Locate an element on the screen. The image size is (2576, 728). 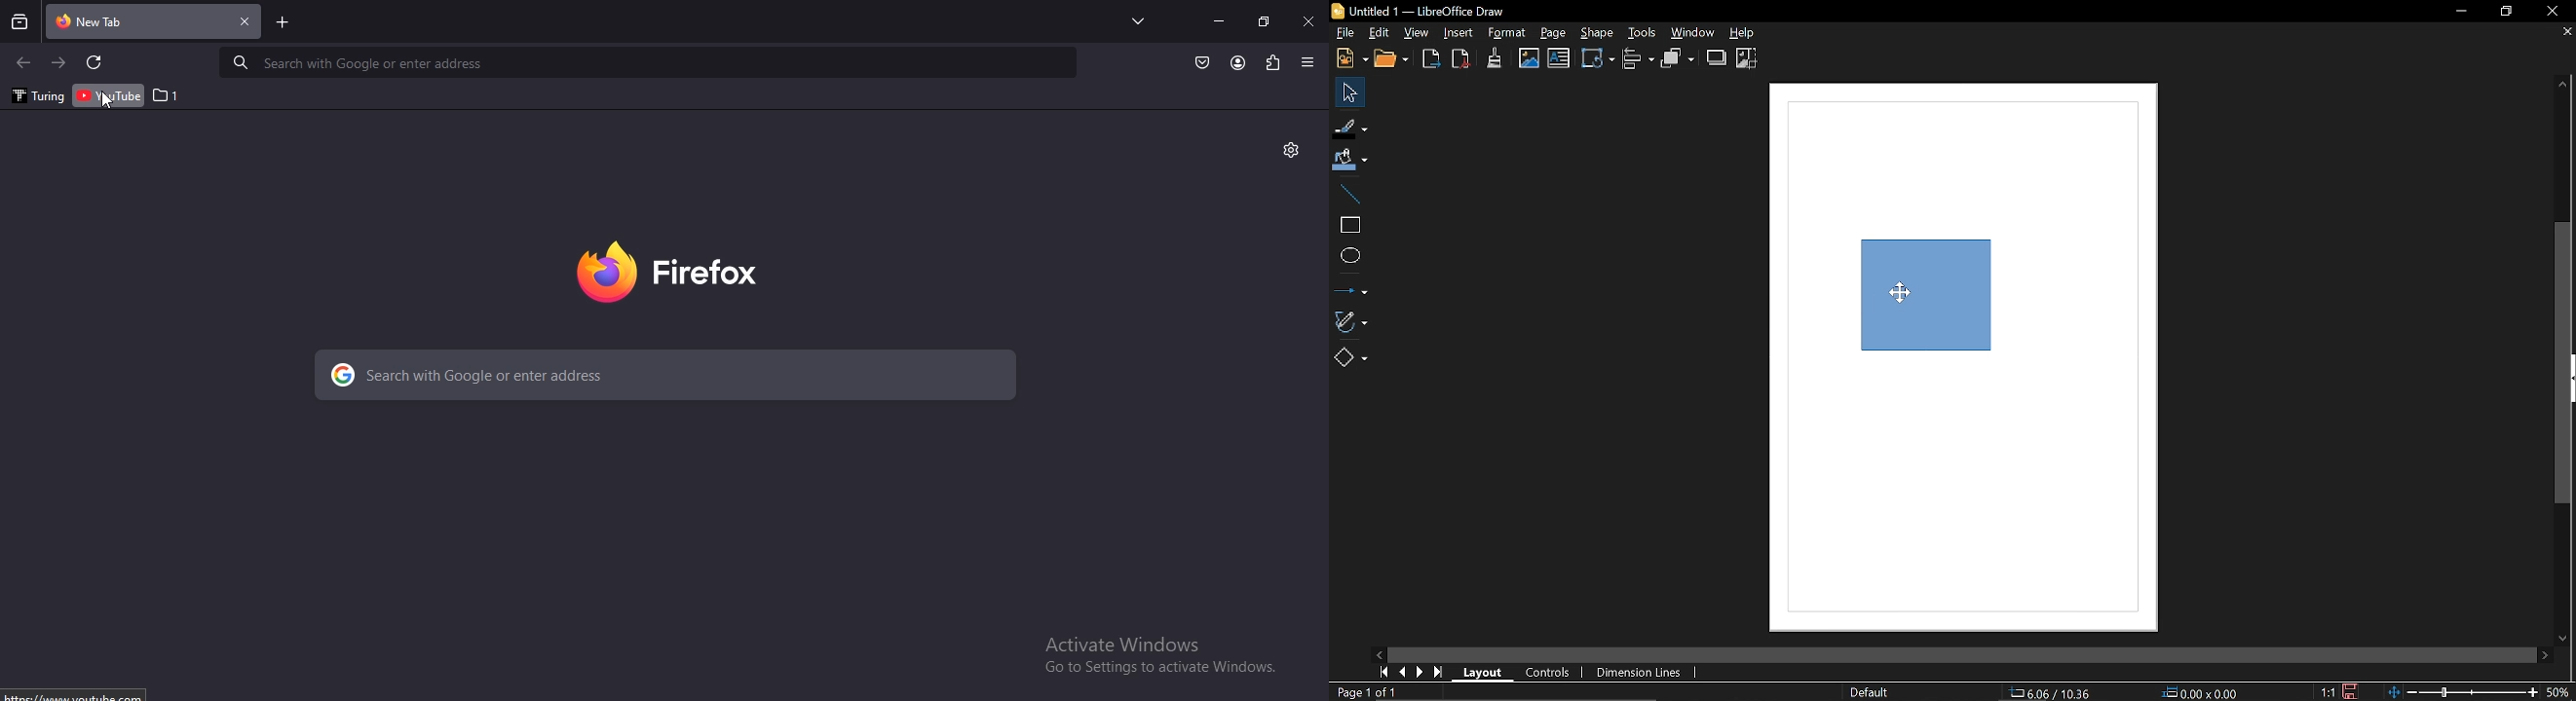
Layout is located at coordinates (1486, 674).